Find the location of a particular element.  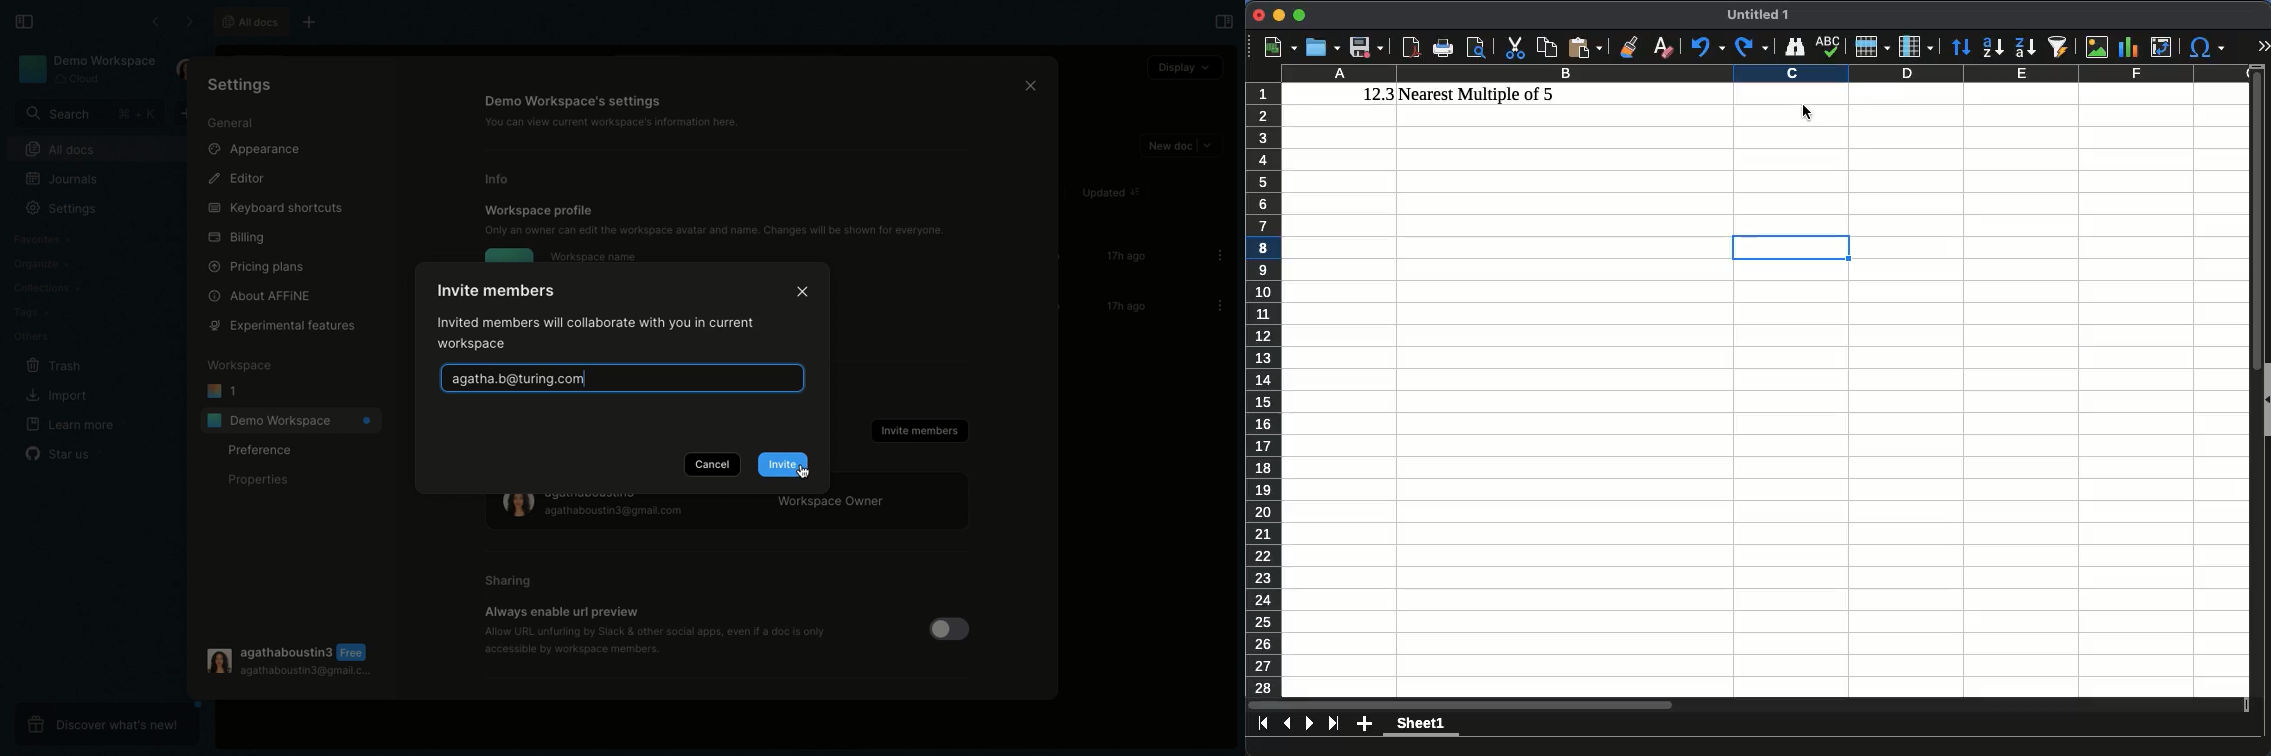

Favorites is located at coordinates (46, 237).